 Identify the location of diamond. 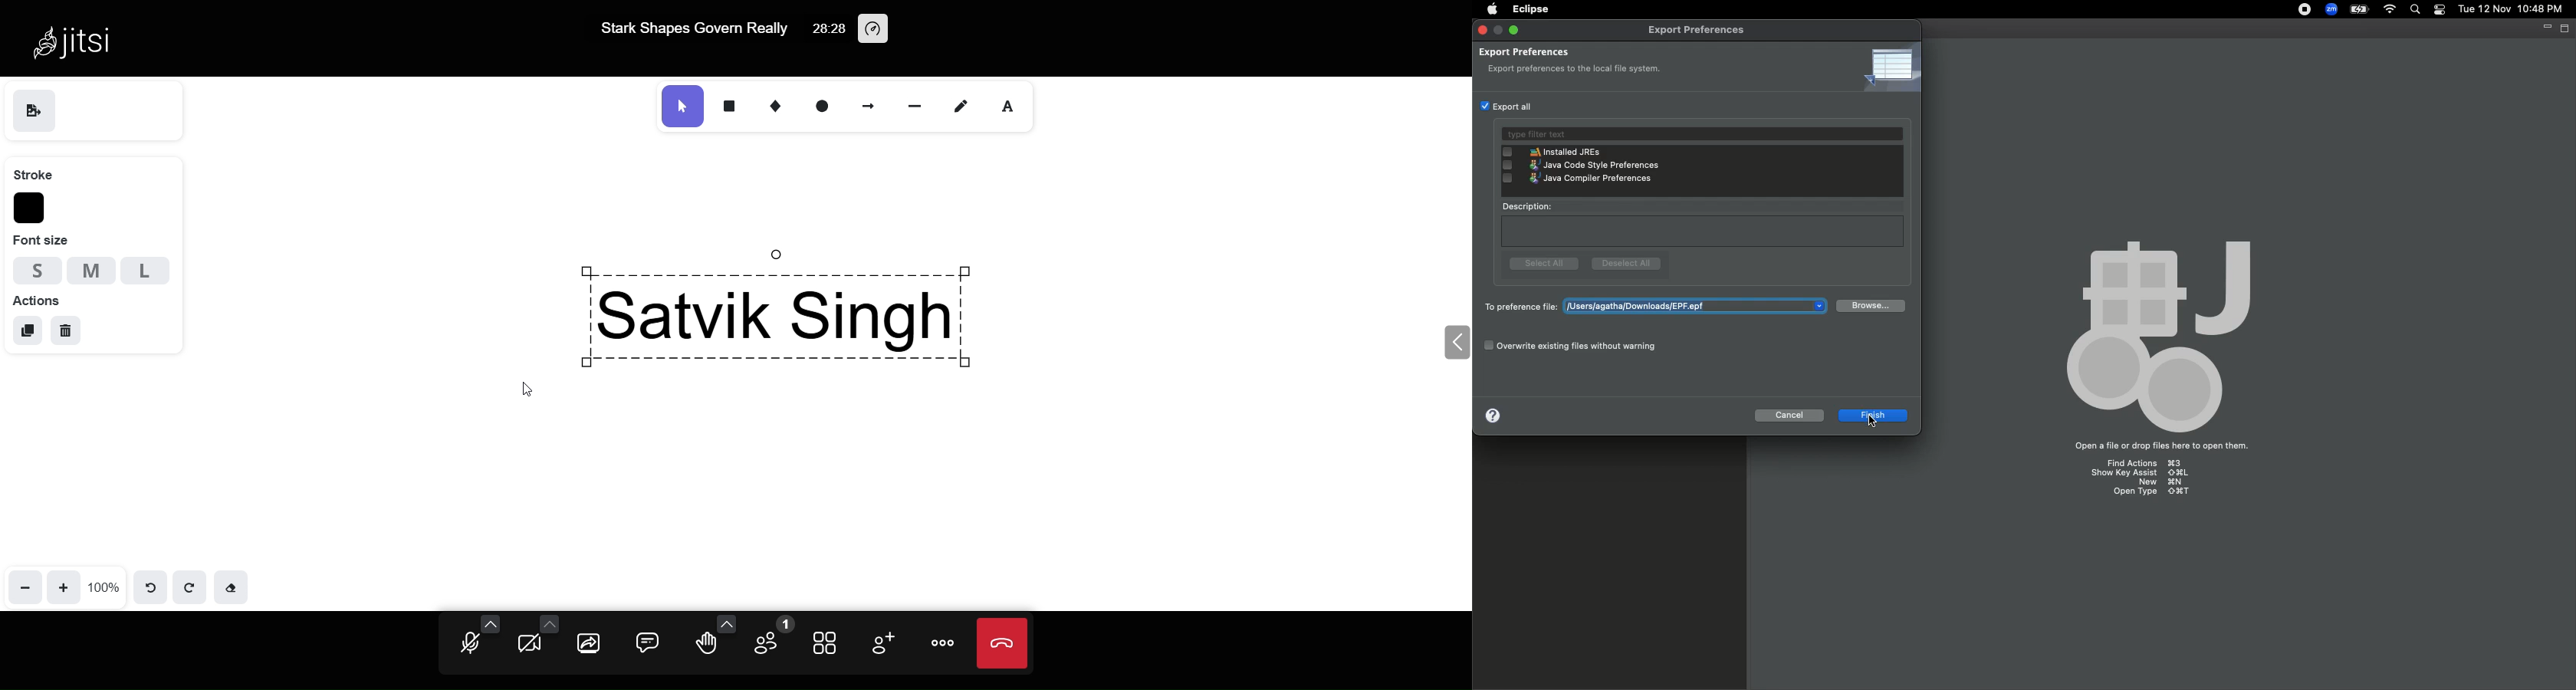
(767, 104).